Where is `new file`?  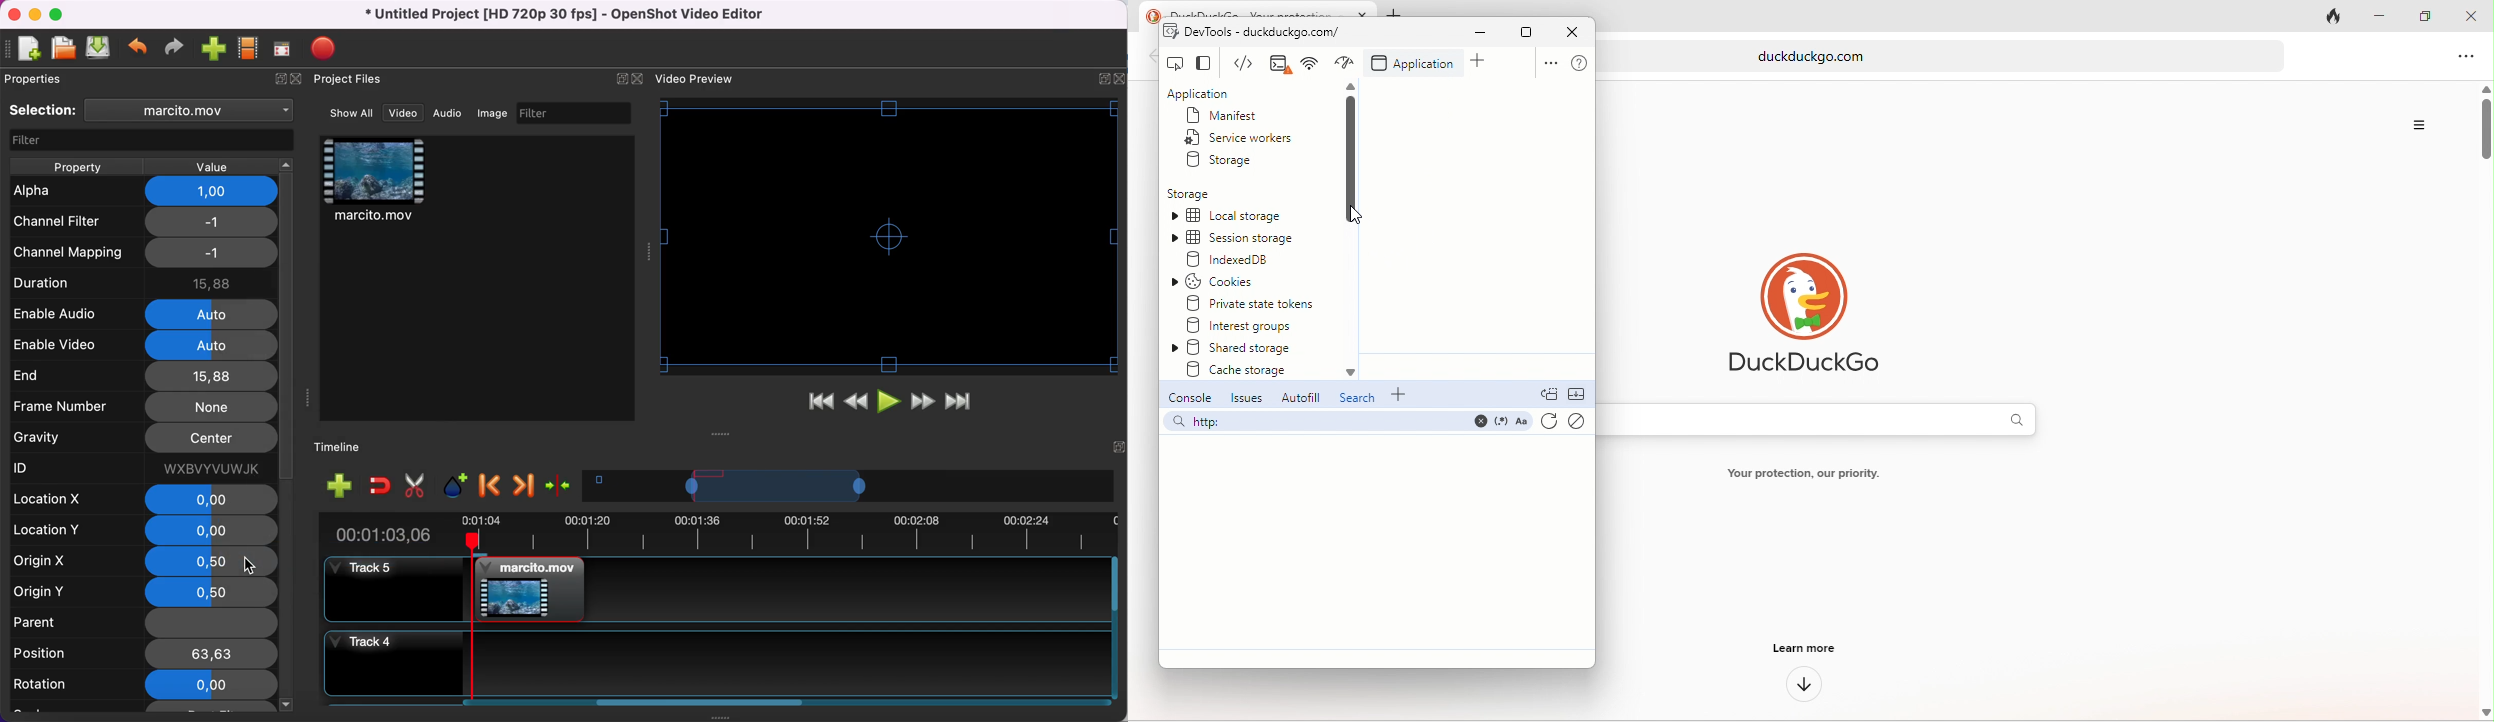 new file is located at coordinates (25, 50).